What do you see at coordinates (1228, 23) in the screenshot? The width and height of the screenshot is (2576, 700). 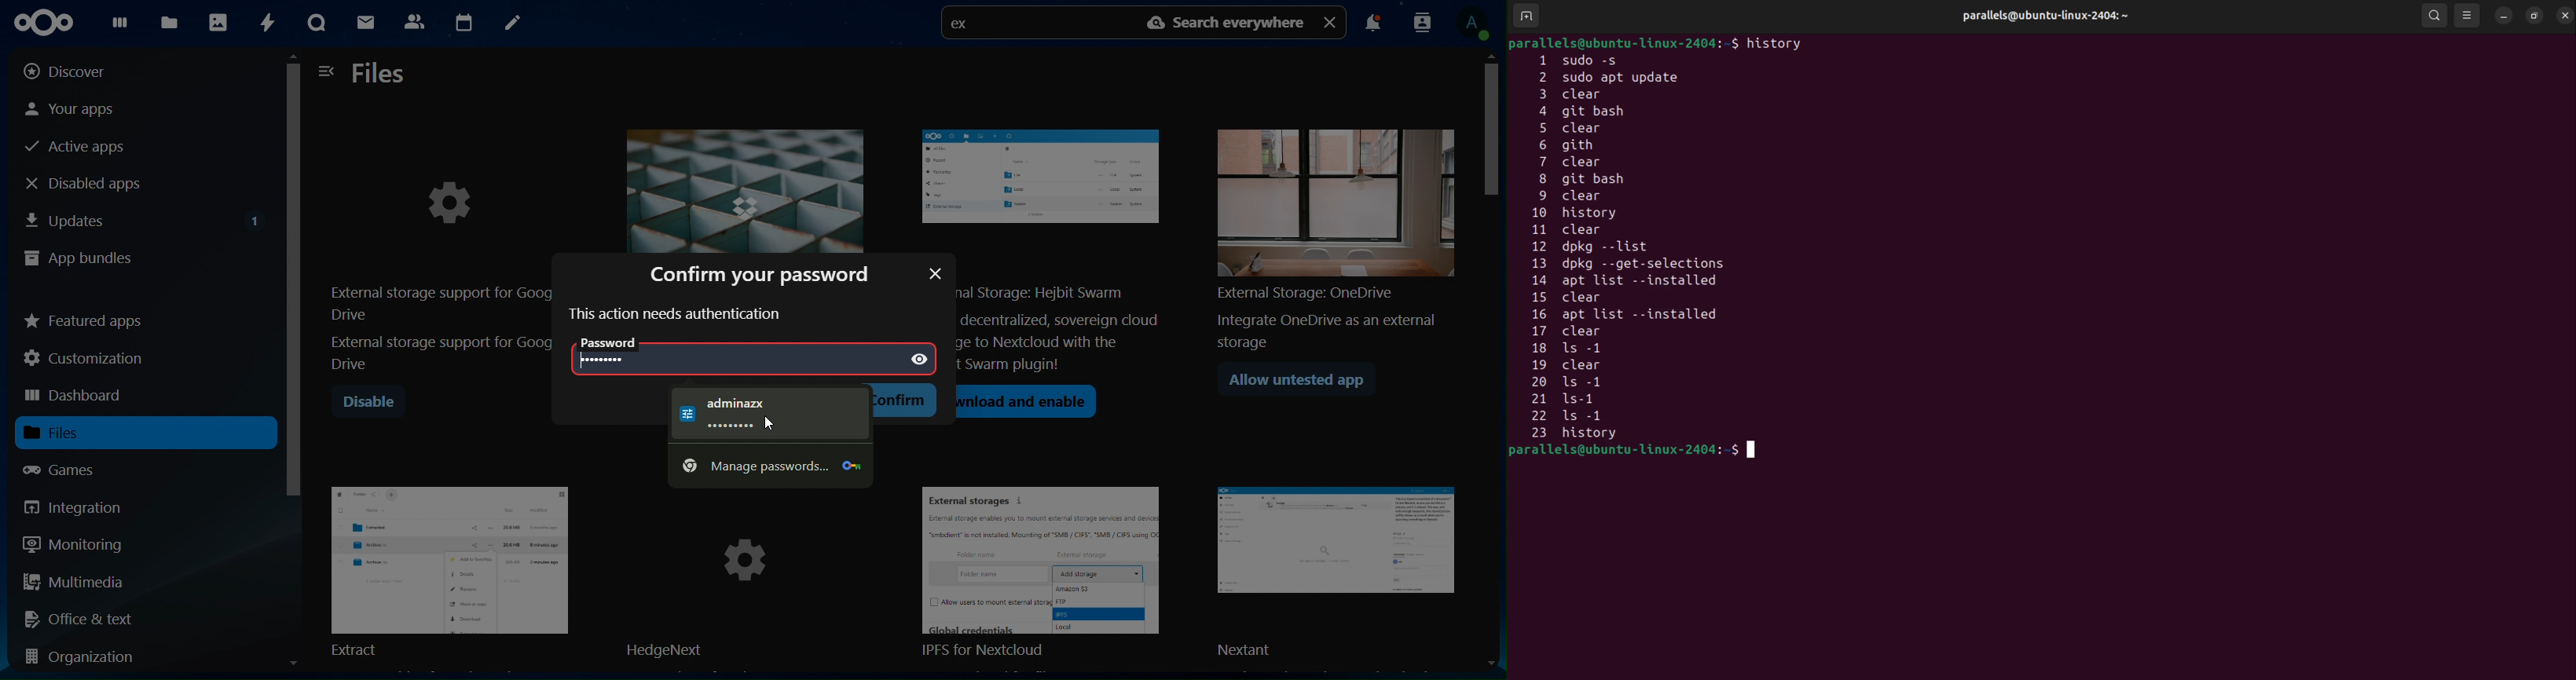 I see `search everywhere` at bounding box center [1228, 23].